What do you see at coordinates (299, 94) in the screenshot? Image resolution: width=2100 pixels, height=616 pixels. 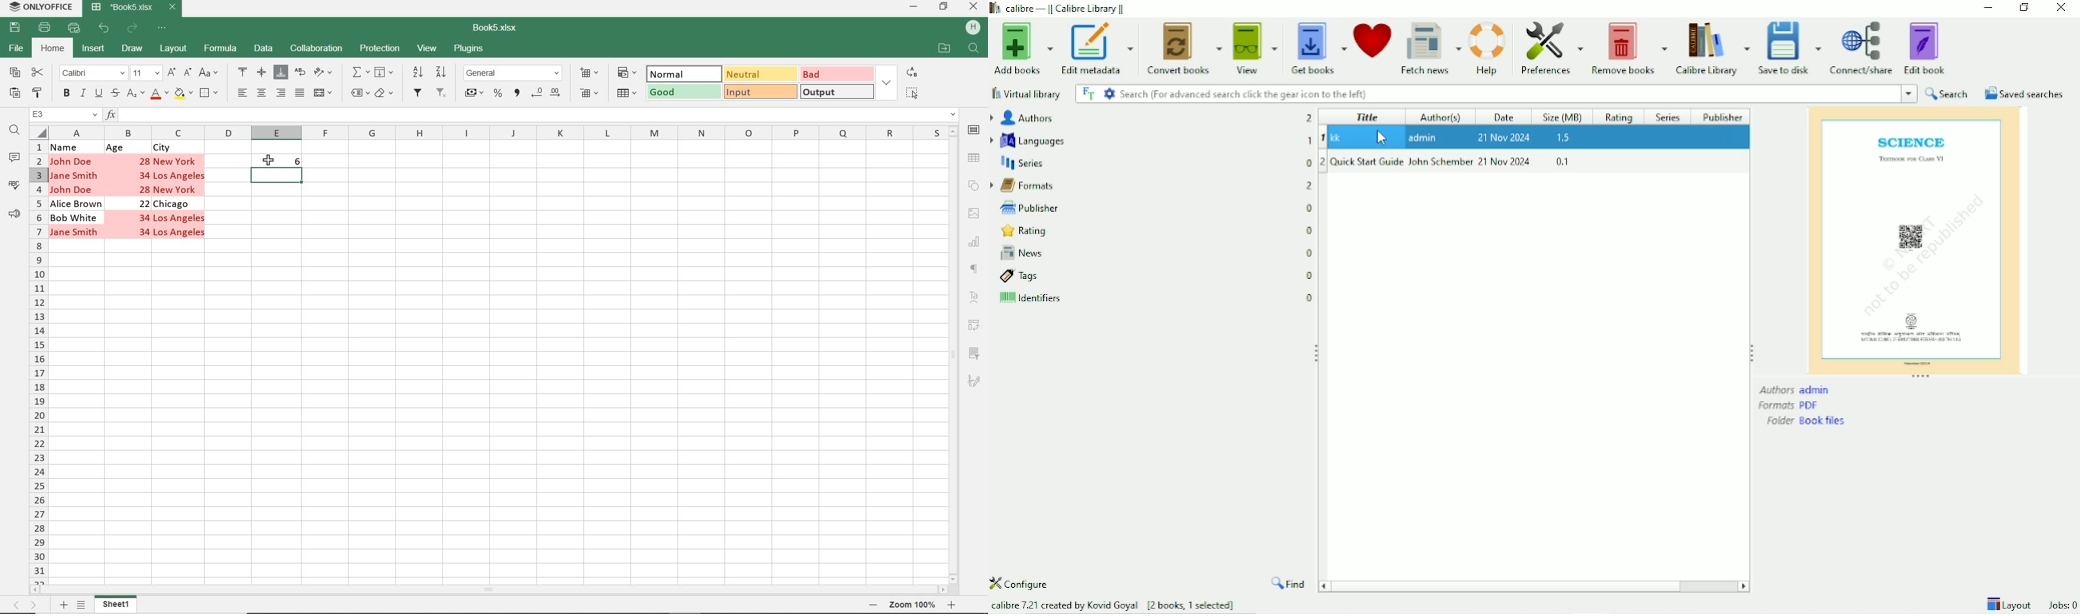 I see `JUSTIFIED` at bounding box center [299, 94].